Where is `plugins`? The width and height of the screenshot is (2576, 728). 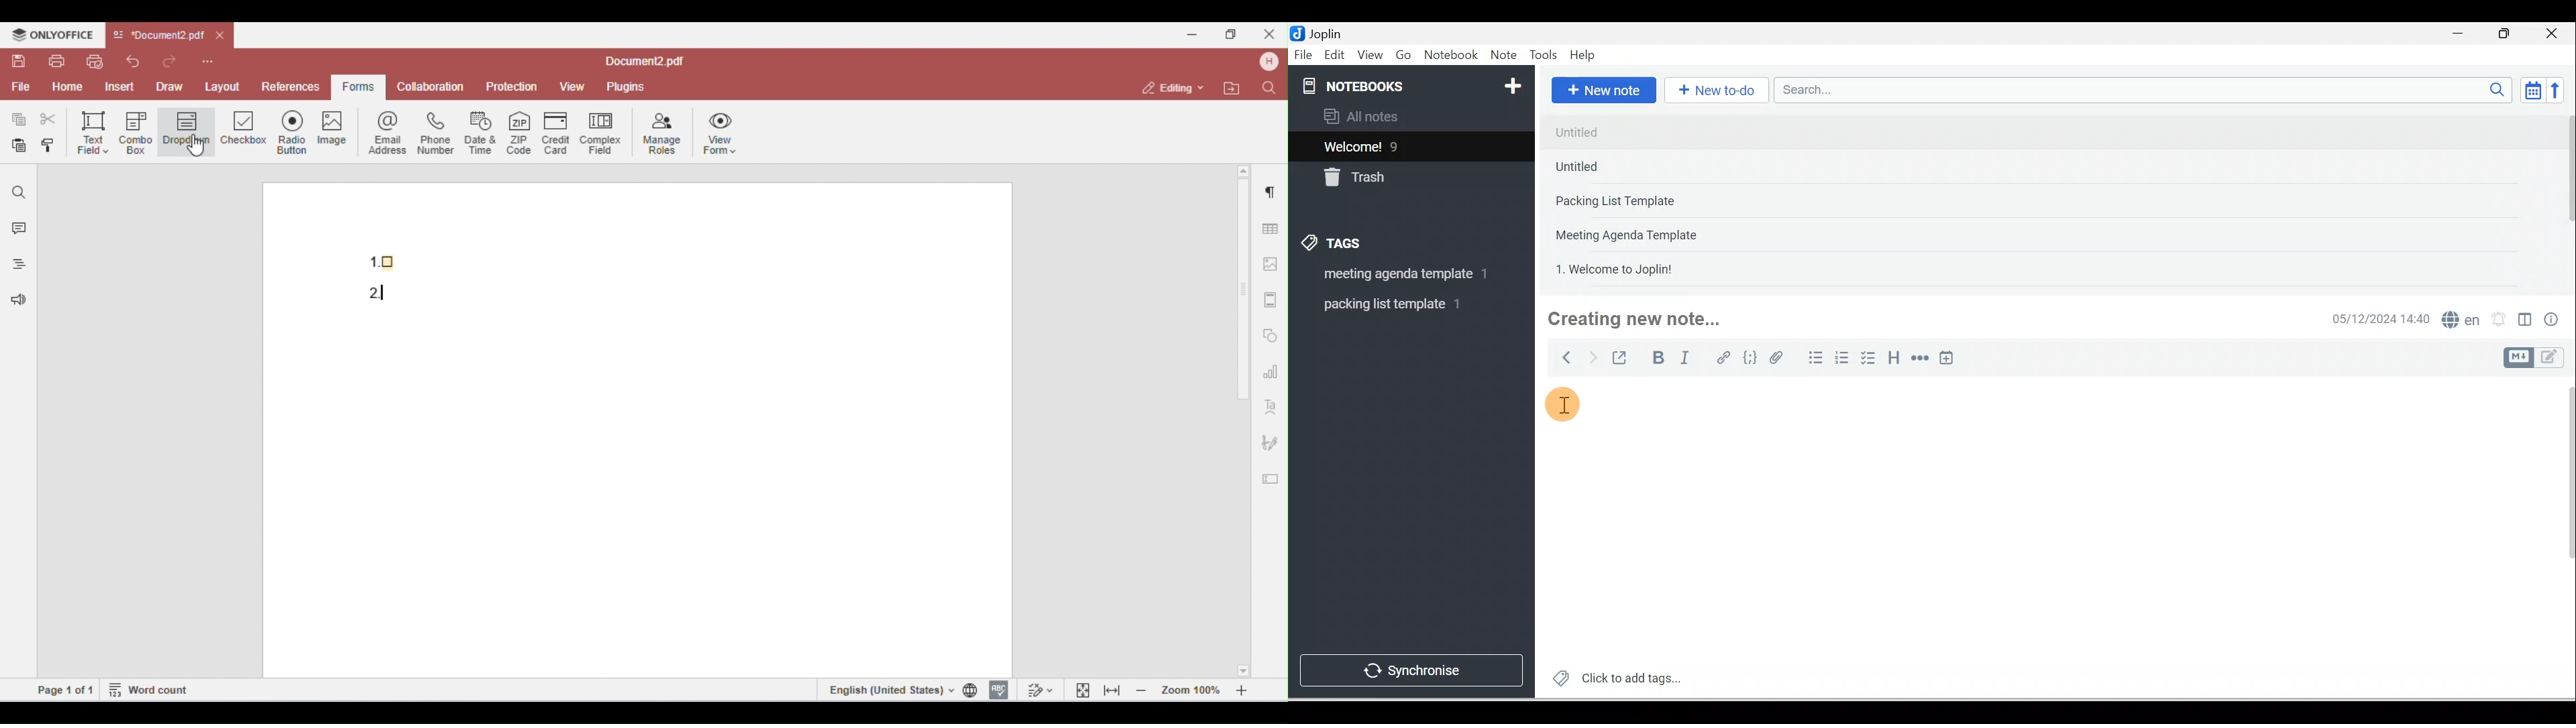
plugins is located at coordinates (625, 87).